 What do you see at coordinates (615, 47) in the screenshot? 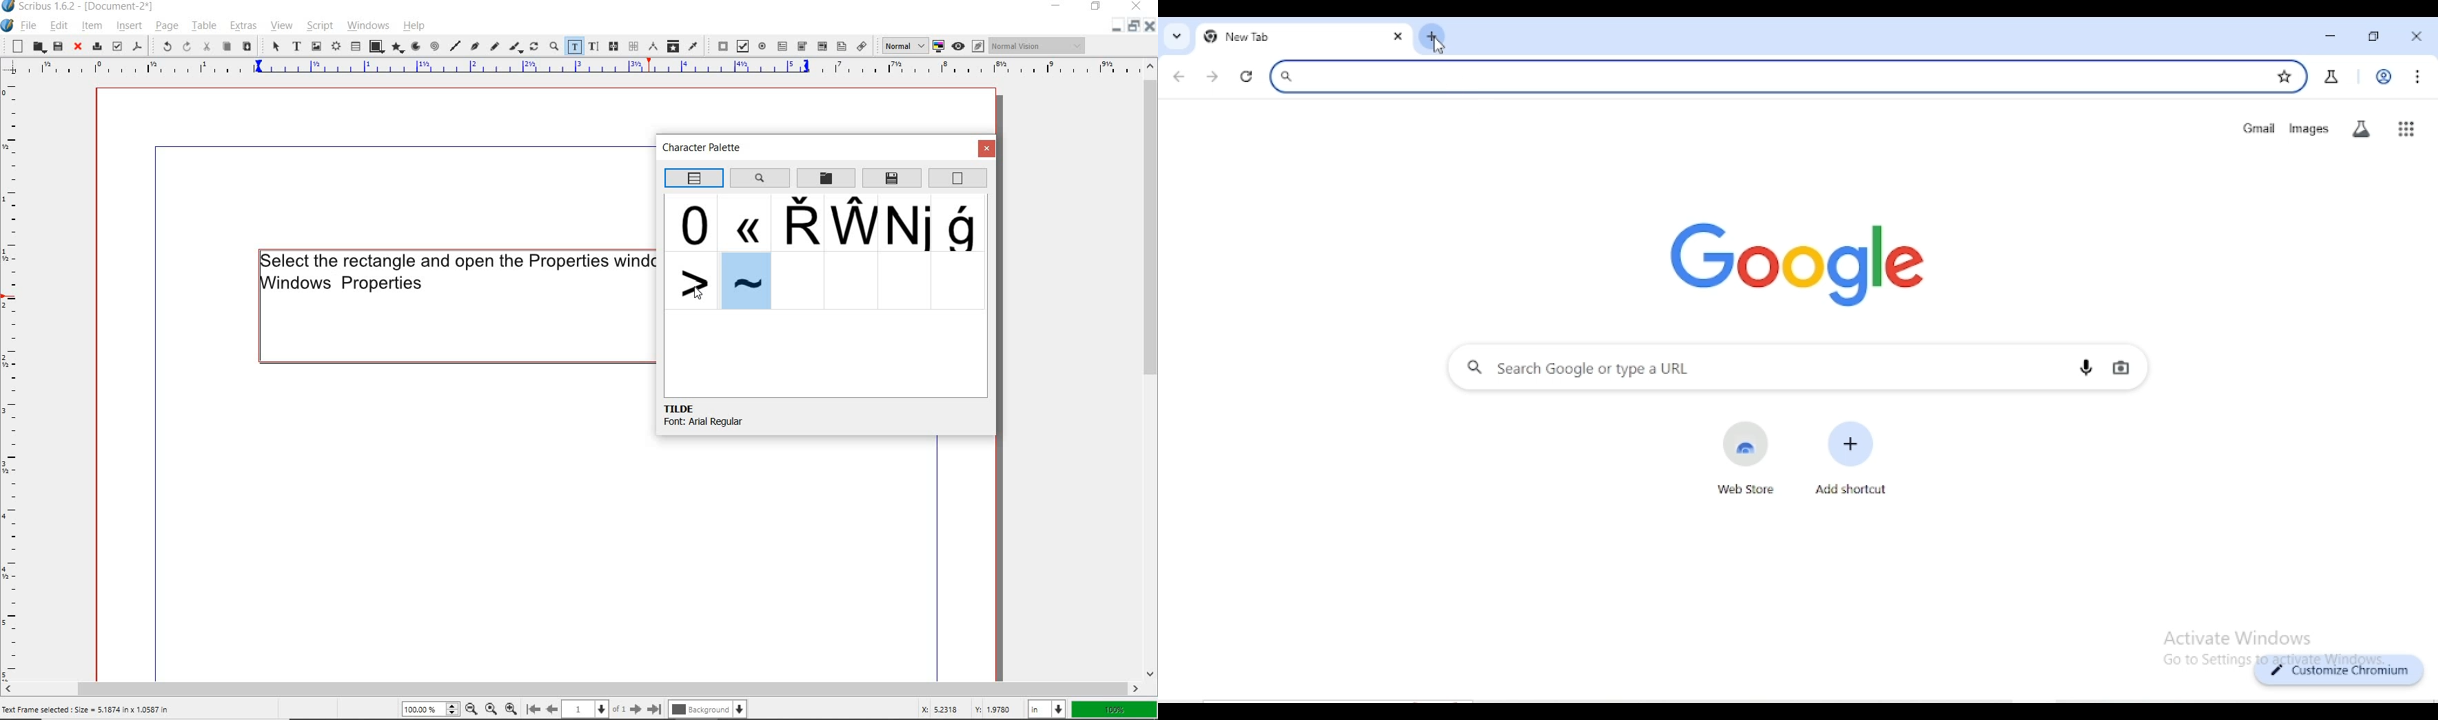
I see `link text frames` at bounding box center [615, 47].